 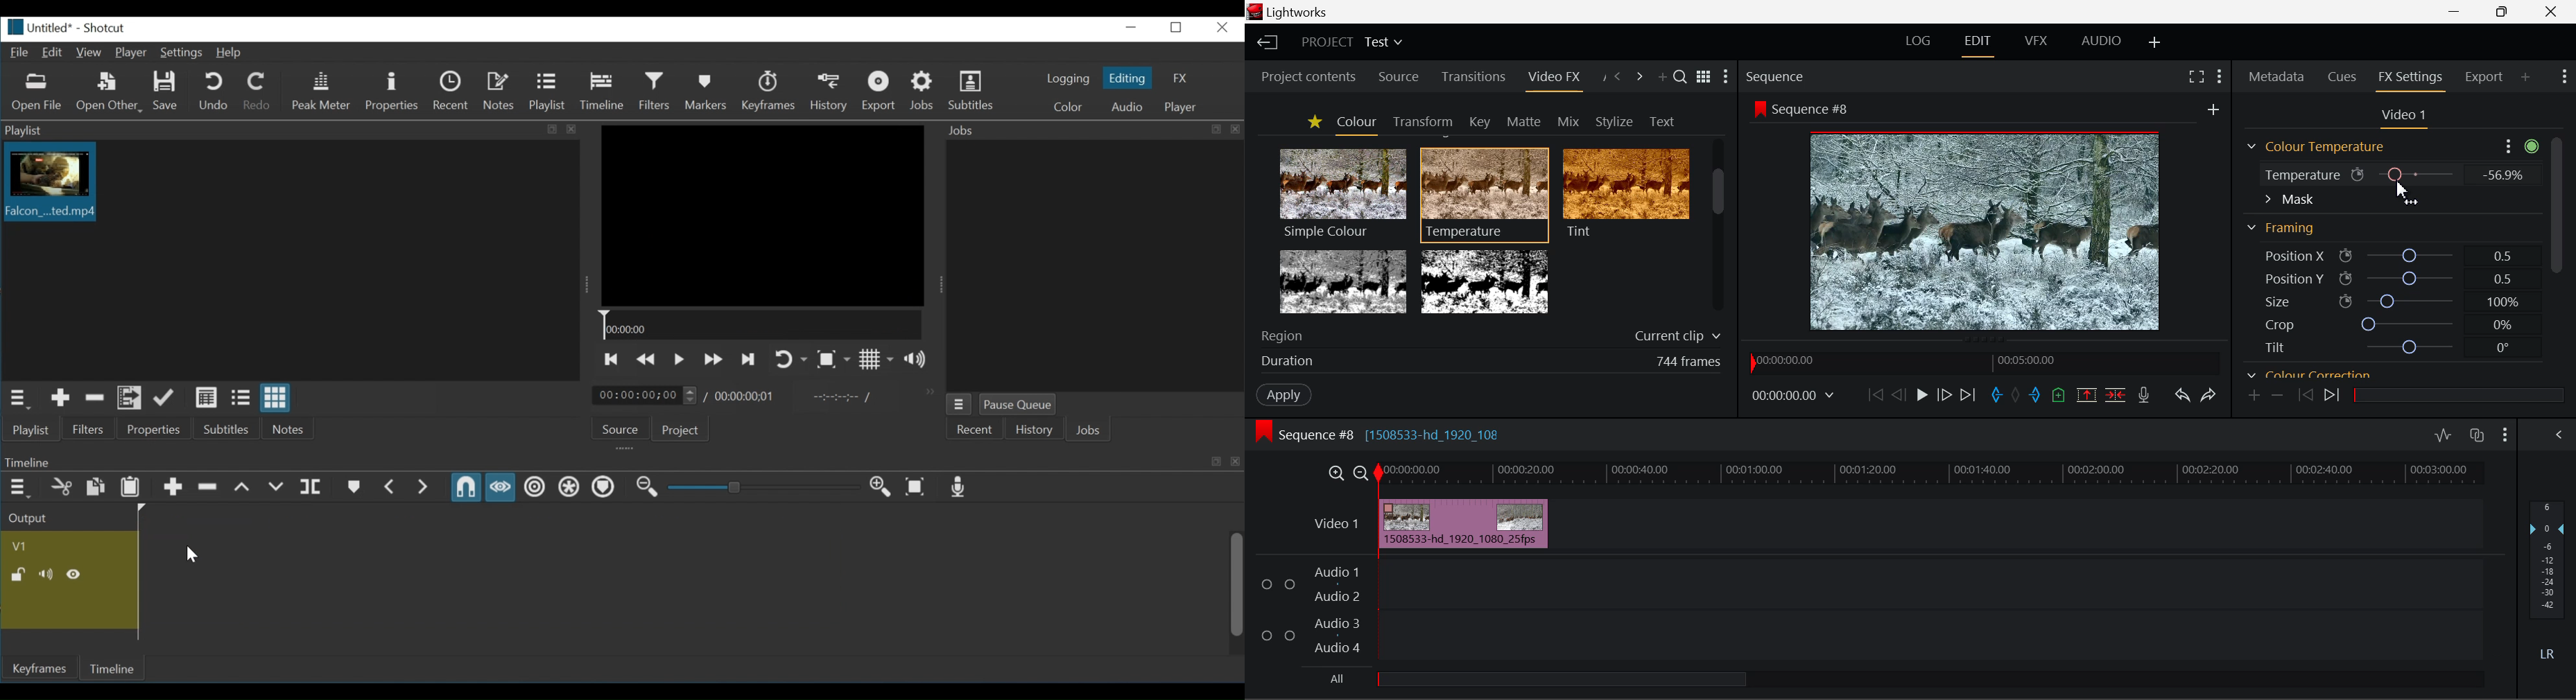 What do you see at coordinates (1795, 396) in the screenshot?
I see `00:00:00.00` at bounding box center [1795, 396].